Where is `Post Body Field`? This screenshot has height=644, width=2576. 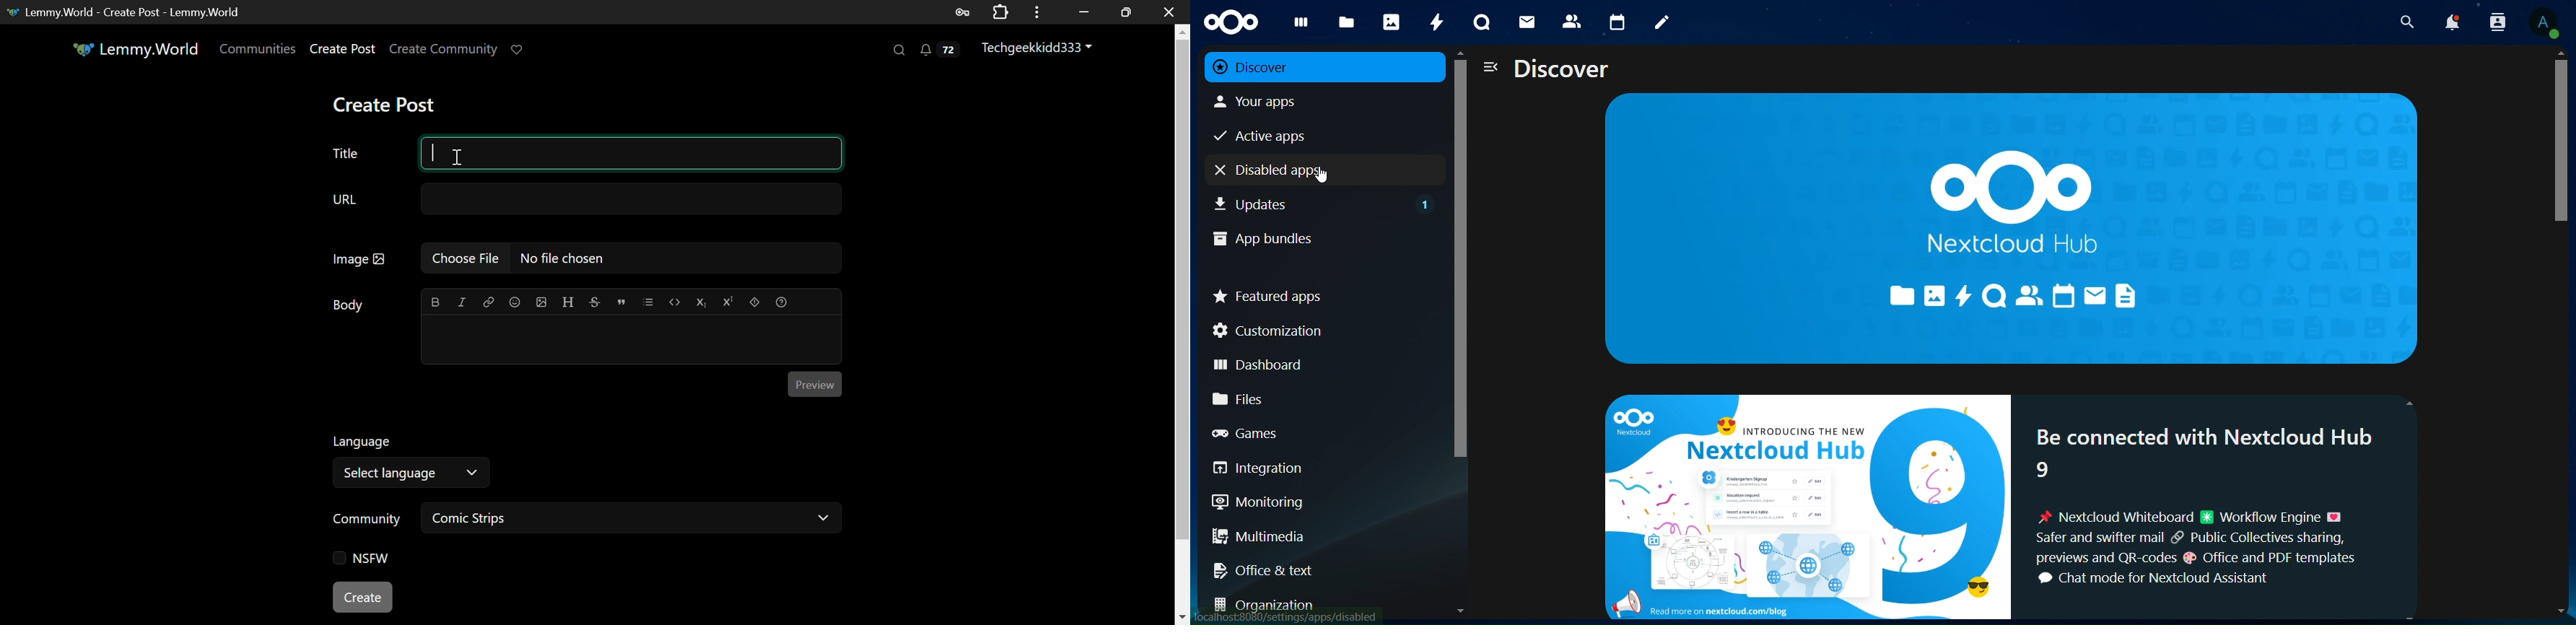
Post Body Field is located at coordinates (631, 340).